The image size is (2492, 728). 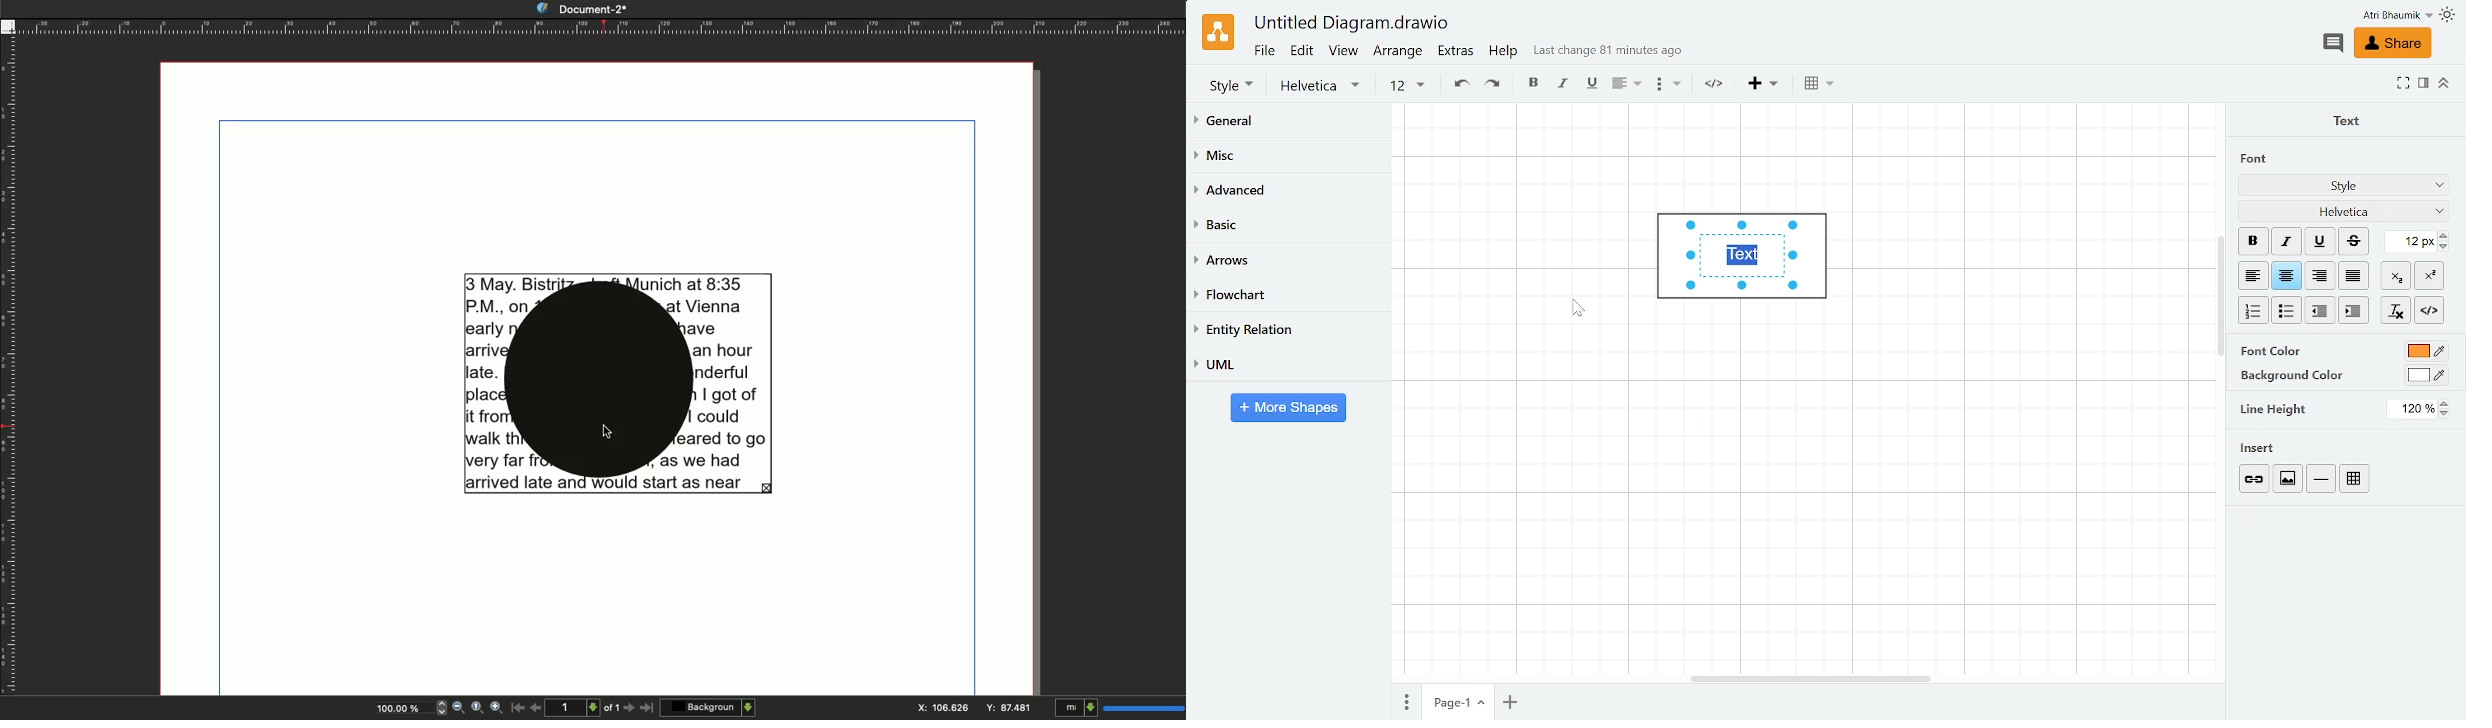 What do you see at coordinates (2321, 242) in the screenshot?
I see `Underline` at bounding box center [2321, 242].